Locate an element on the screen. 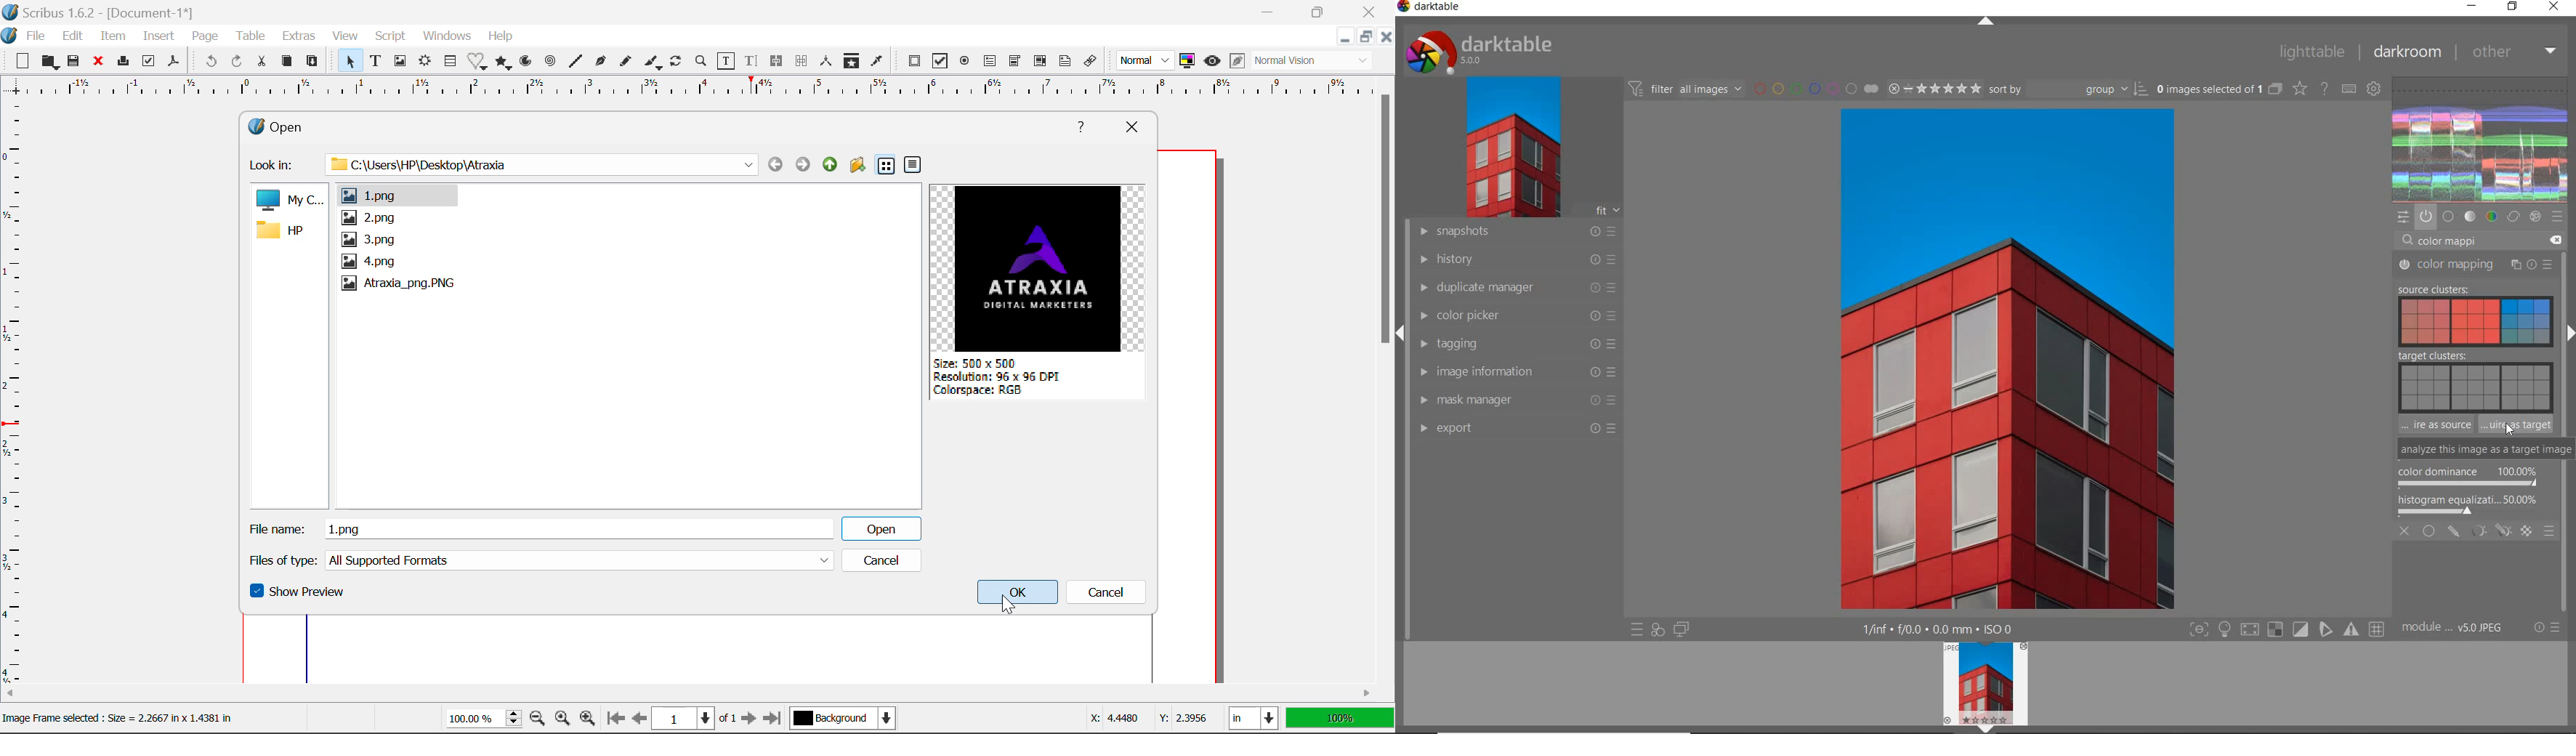 Image resolution: width=2576 pixels, height=756 pixels. Horizontal Page Margins is located at coordinates (13, 395).